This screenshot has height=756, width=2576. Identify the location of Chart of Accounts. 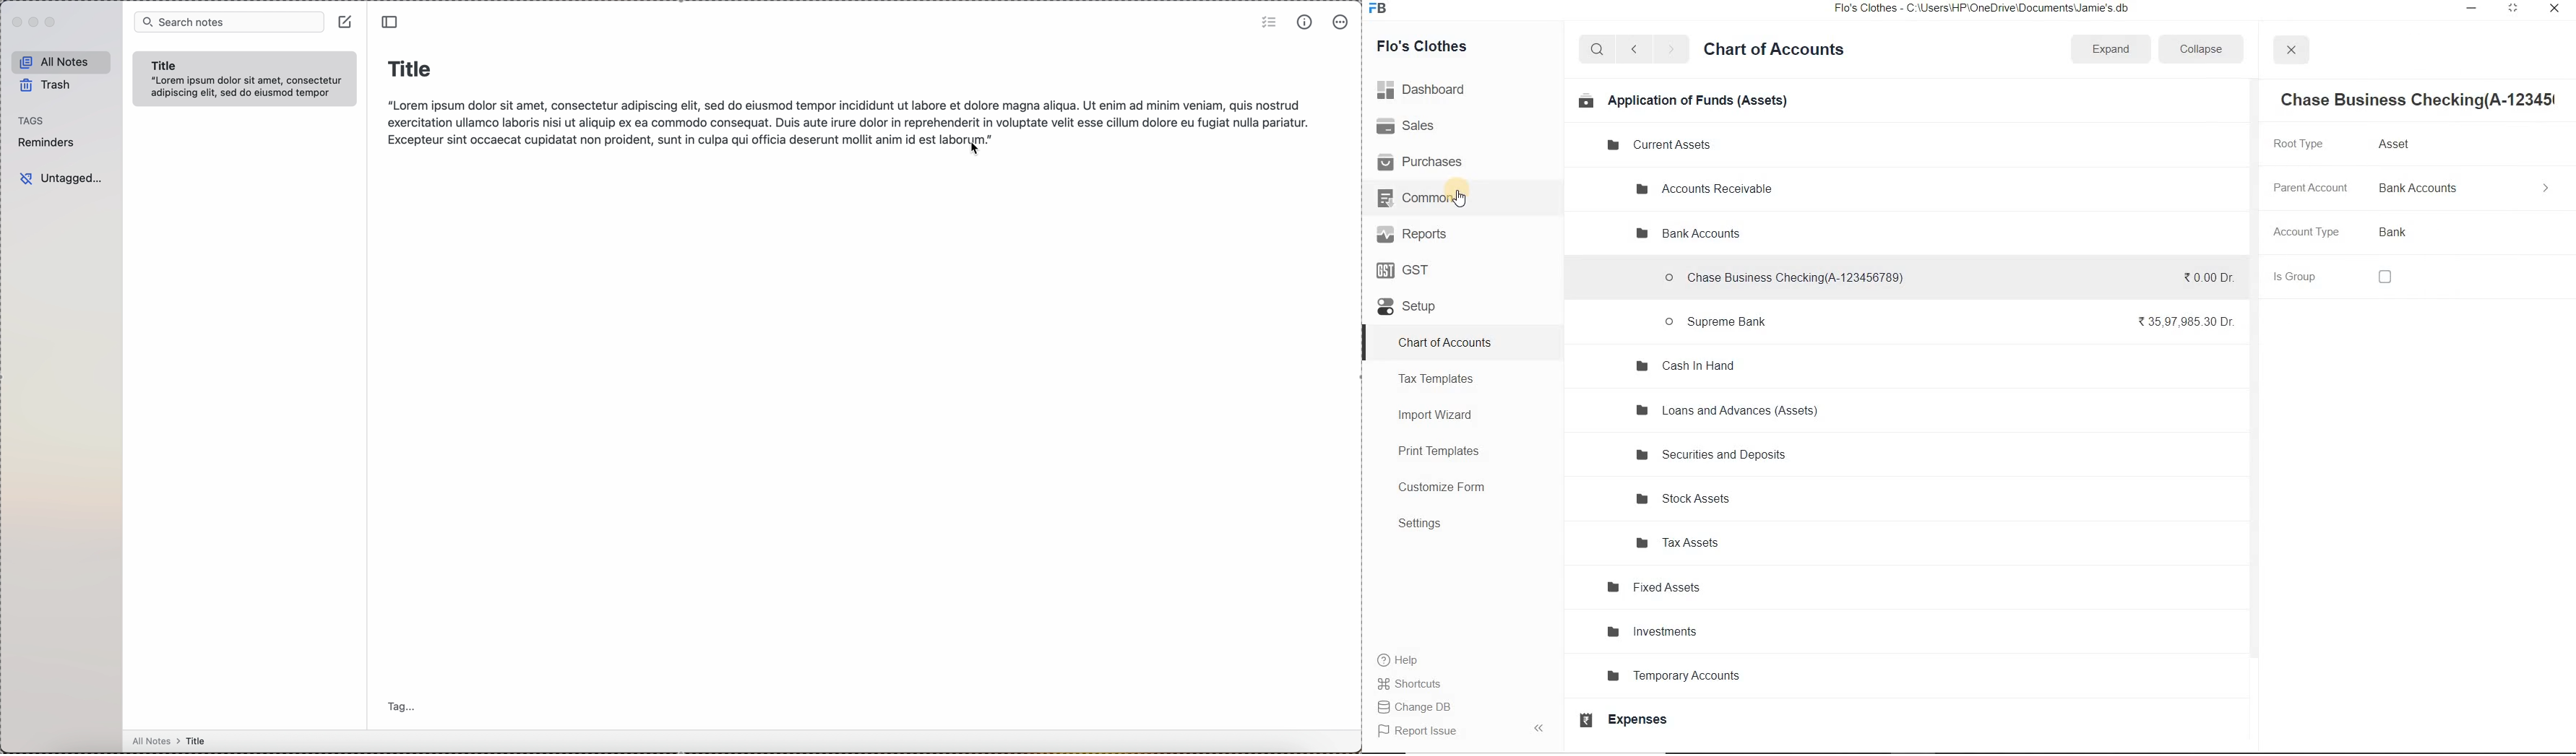
(1782, 48).